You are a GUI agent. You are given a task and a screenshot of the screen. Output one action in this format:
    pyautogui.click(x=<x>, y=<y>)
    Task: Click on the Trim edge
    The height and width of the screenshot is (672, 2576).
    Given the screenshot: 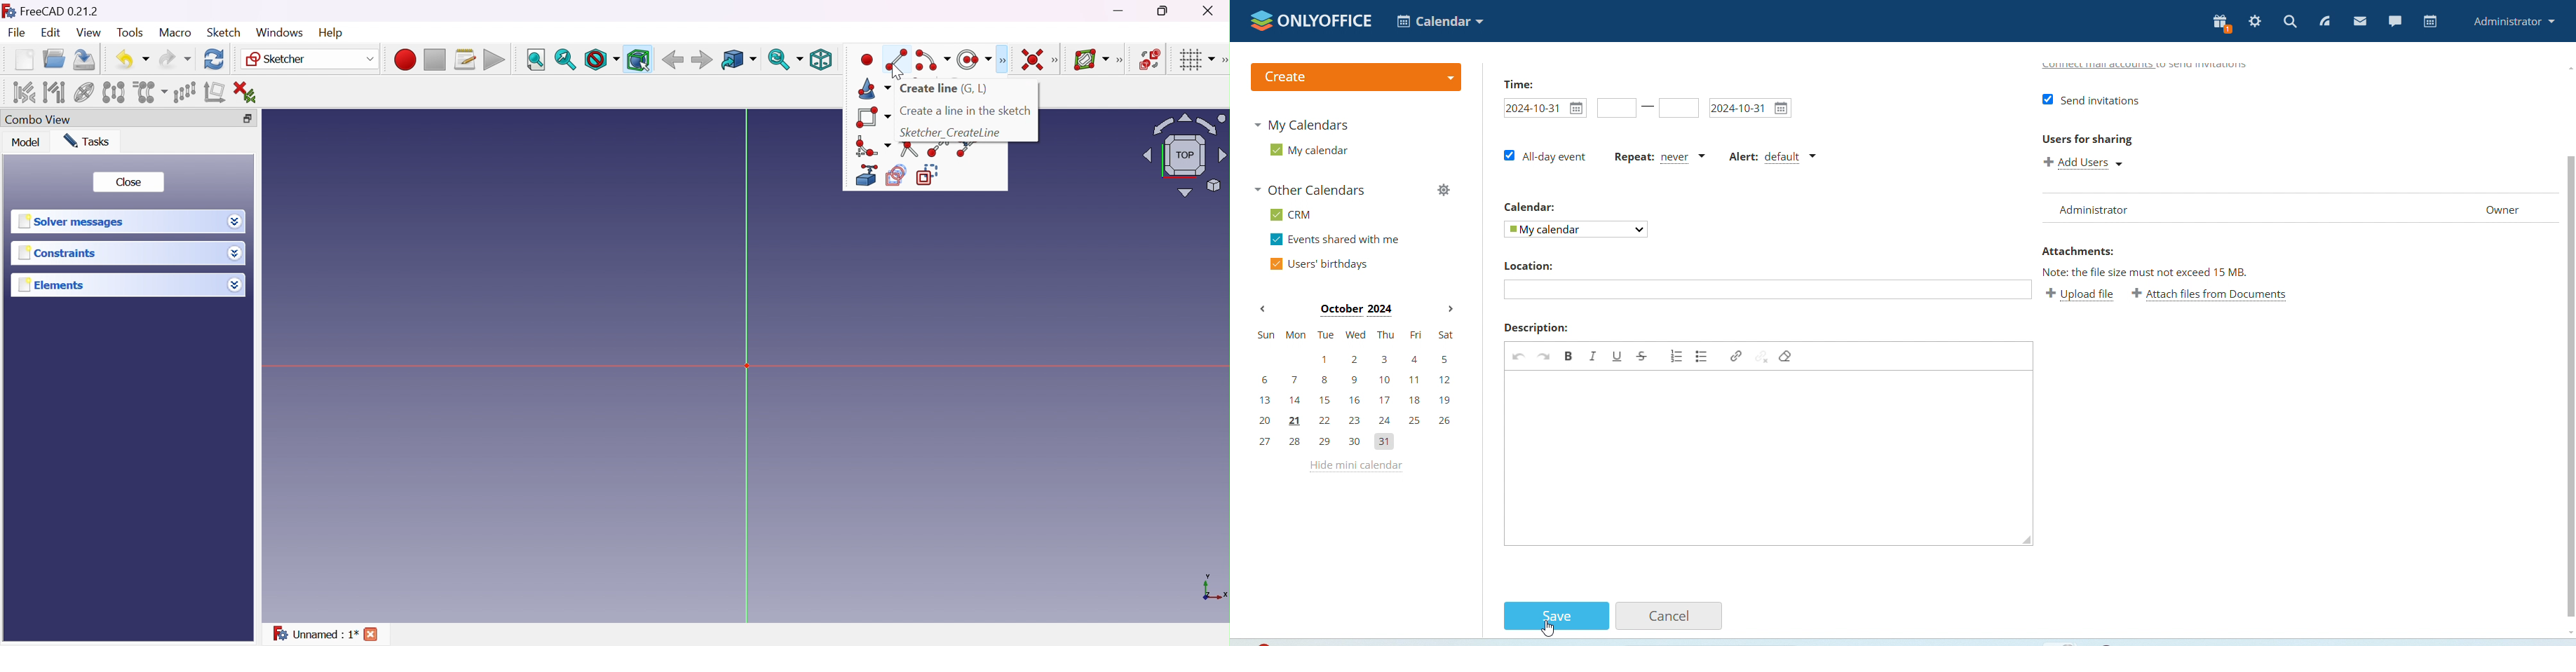 What is the action you would take?
    pyautogui.click(x=910, y=149)
    